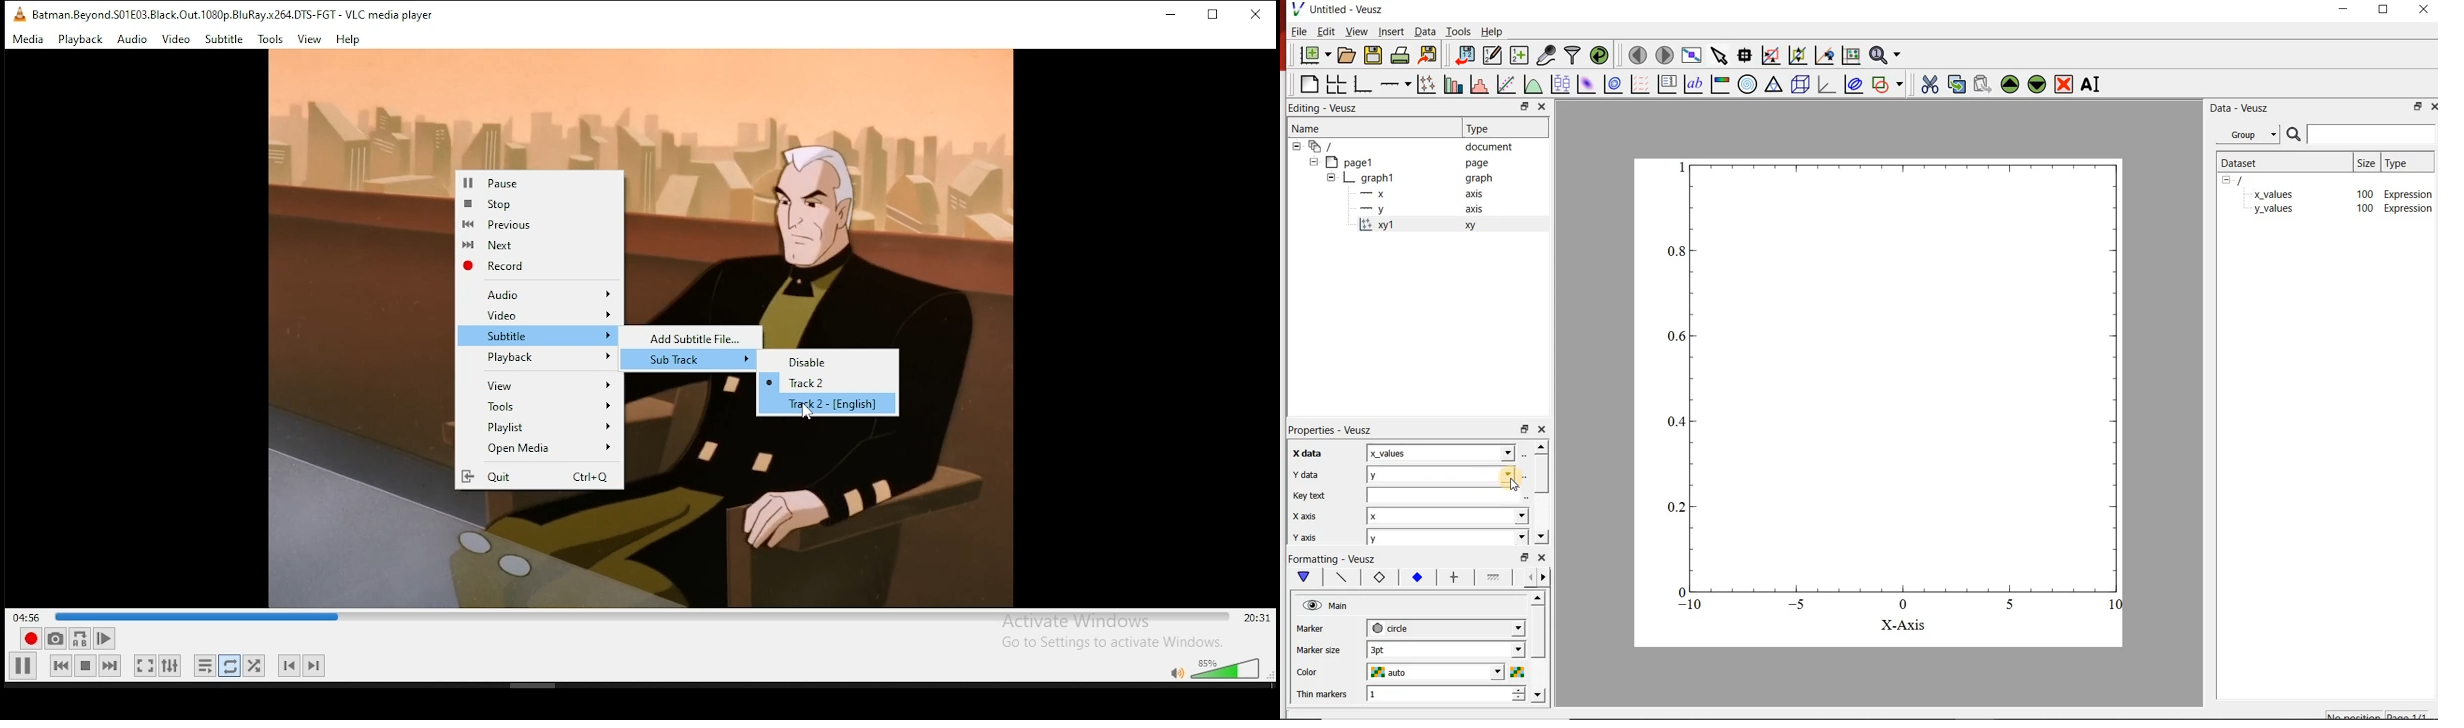  I want to click on reload linked datasets, so click(1598, 56).